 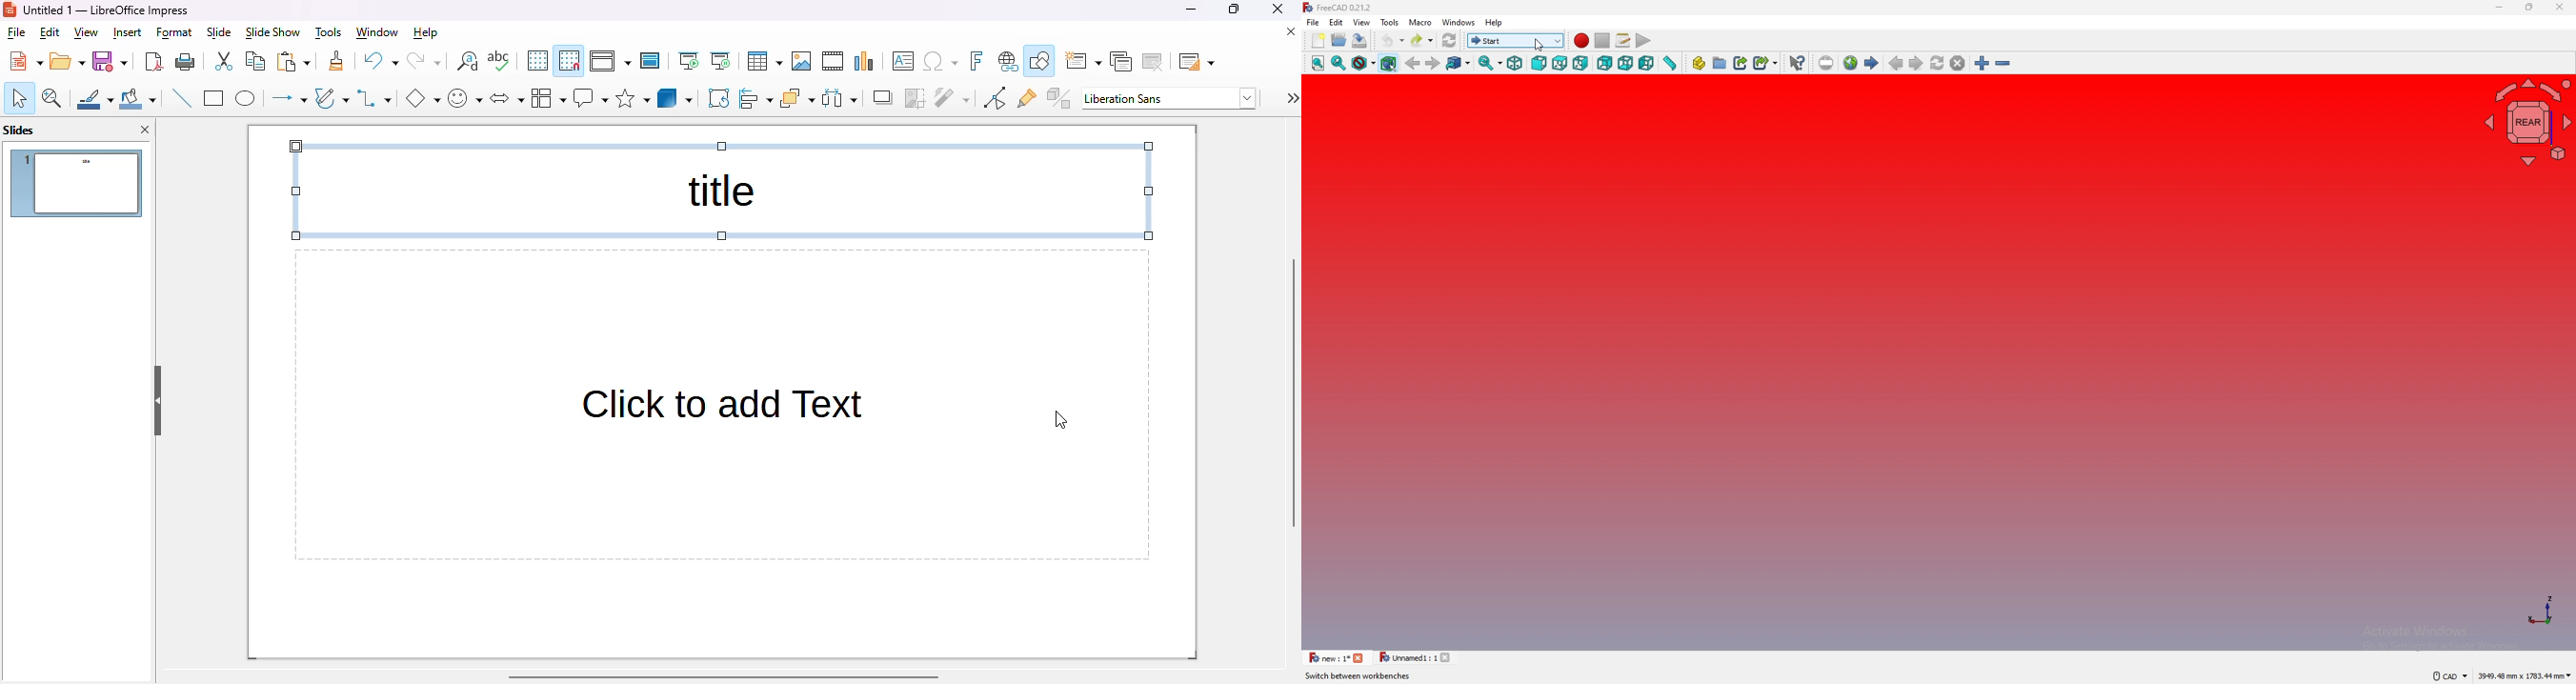 I want to click on new, so click(x=1317, y=41).